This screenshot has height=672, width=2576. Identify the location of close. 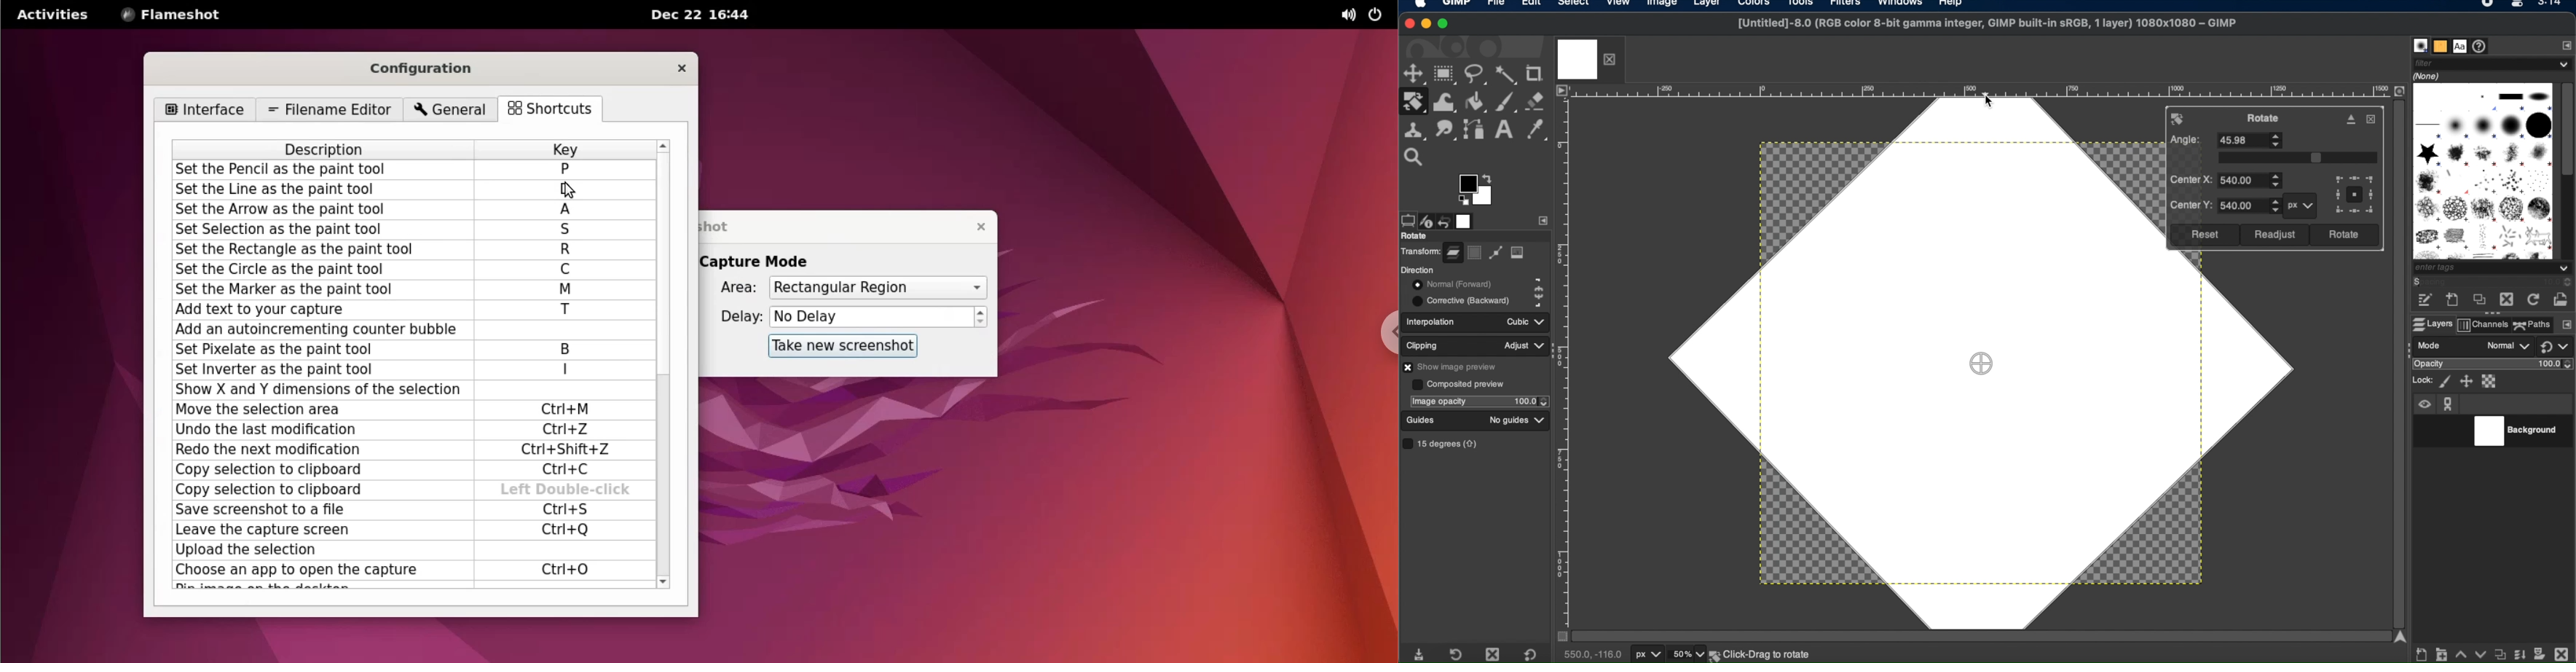
(975, 226).